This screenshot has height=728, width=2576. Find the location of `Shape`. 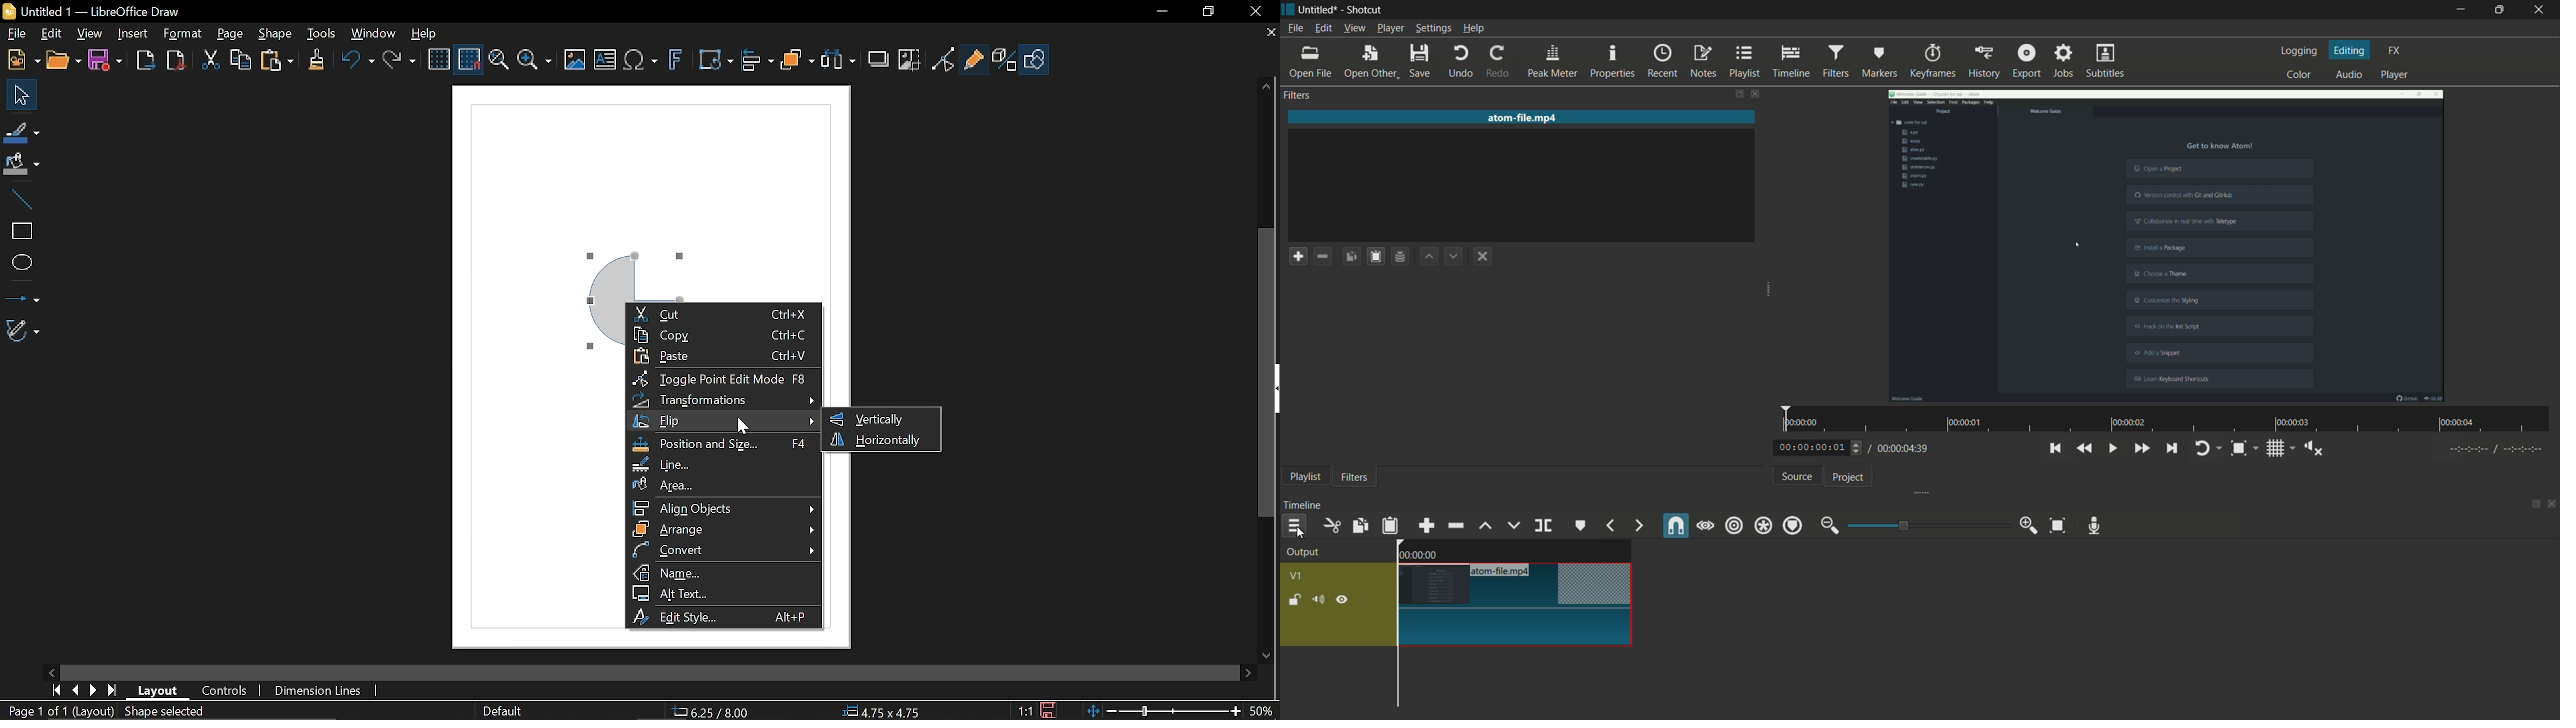

Shape is located at coordinates (1038, 60).